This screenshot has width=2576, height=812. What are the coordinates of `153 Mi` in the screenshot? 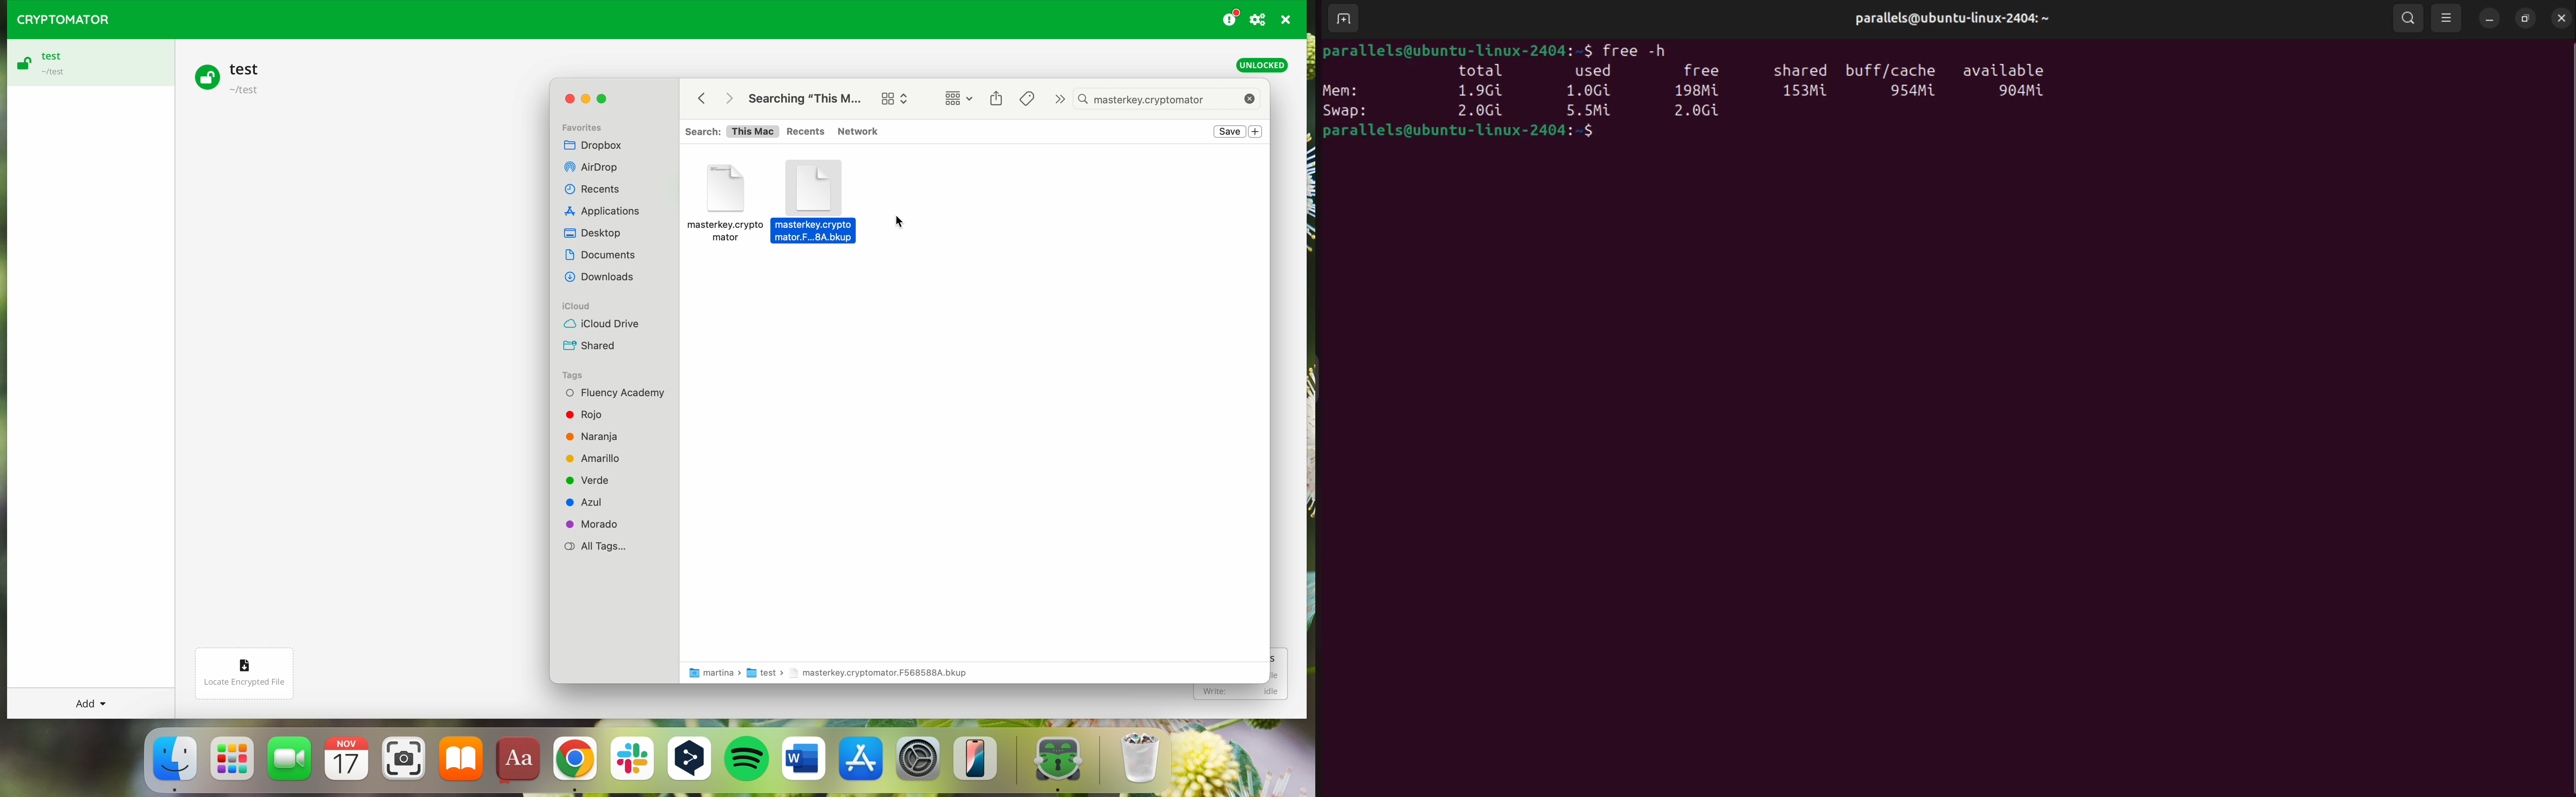 It's located at (1808, 92).